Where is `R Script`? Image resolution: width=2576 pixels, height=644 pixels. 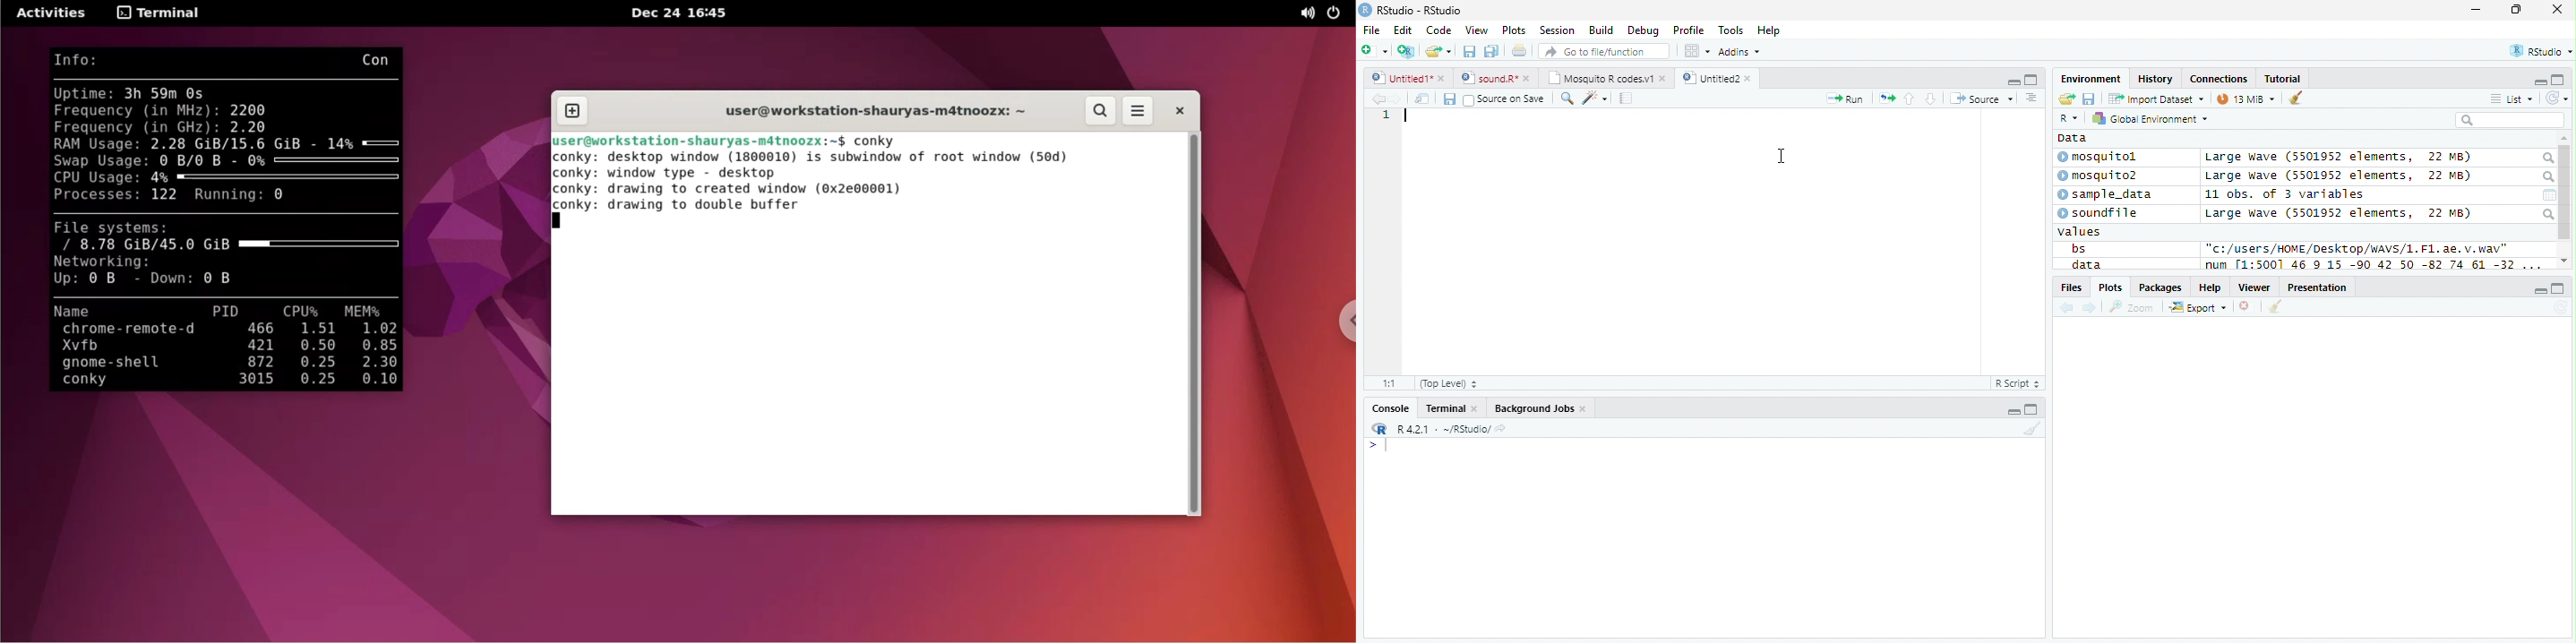
R Script is located at coordinates (2018, 382).